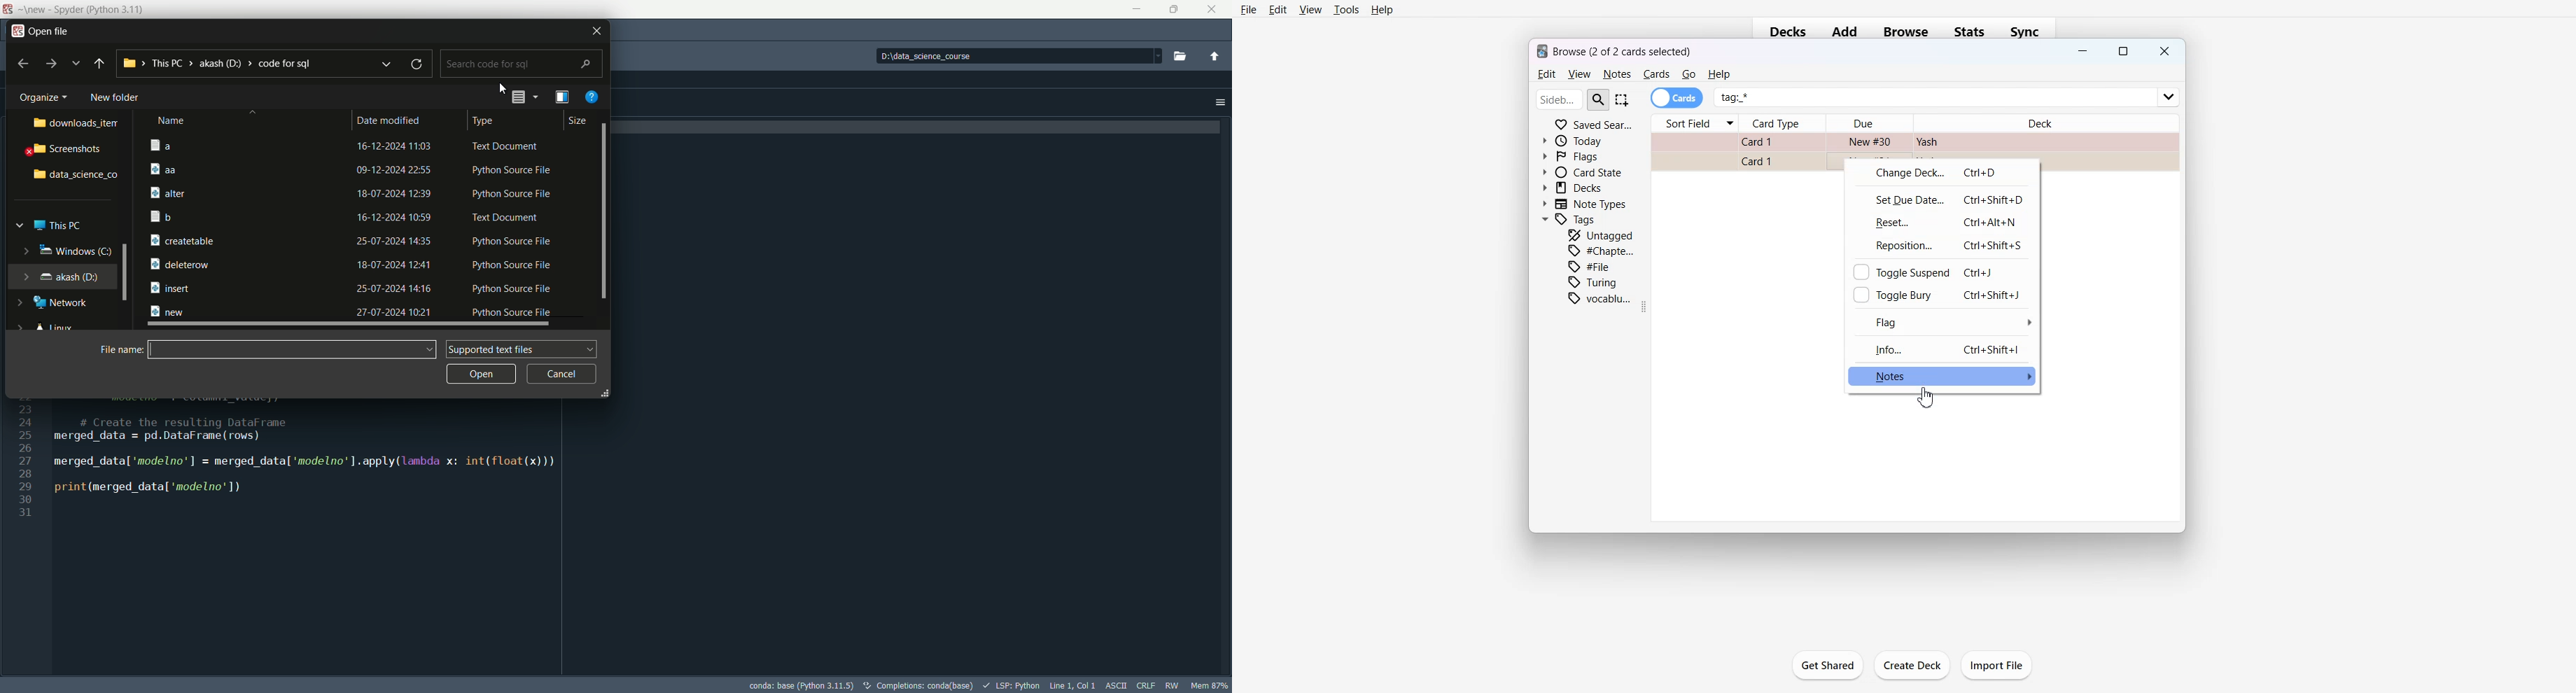 Image resolution: width=2576 pixels, height=700 pixels. Describe the element at coordinates (1593, 282) in the screenshot. I see `Turing` at that location.